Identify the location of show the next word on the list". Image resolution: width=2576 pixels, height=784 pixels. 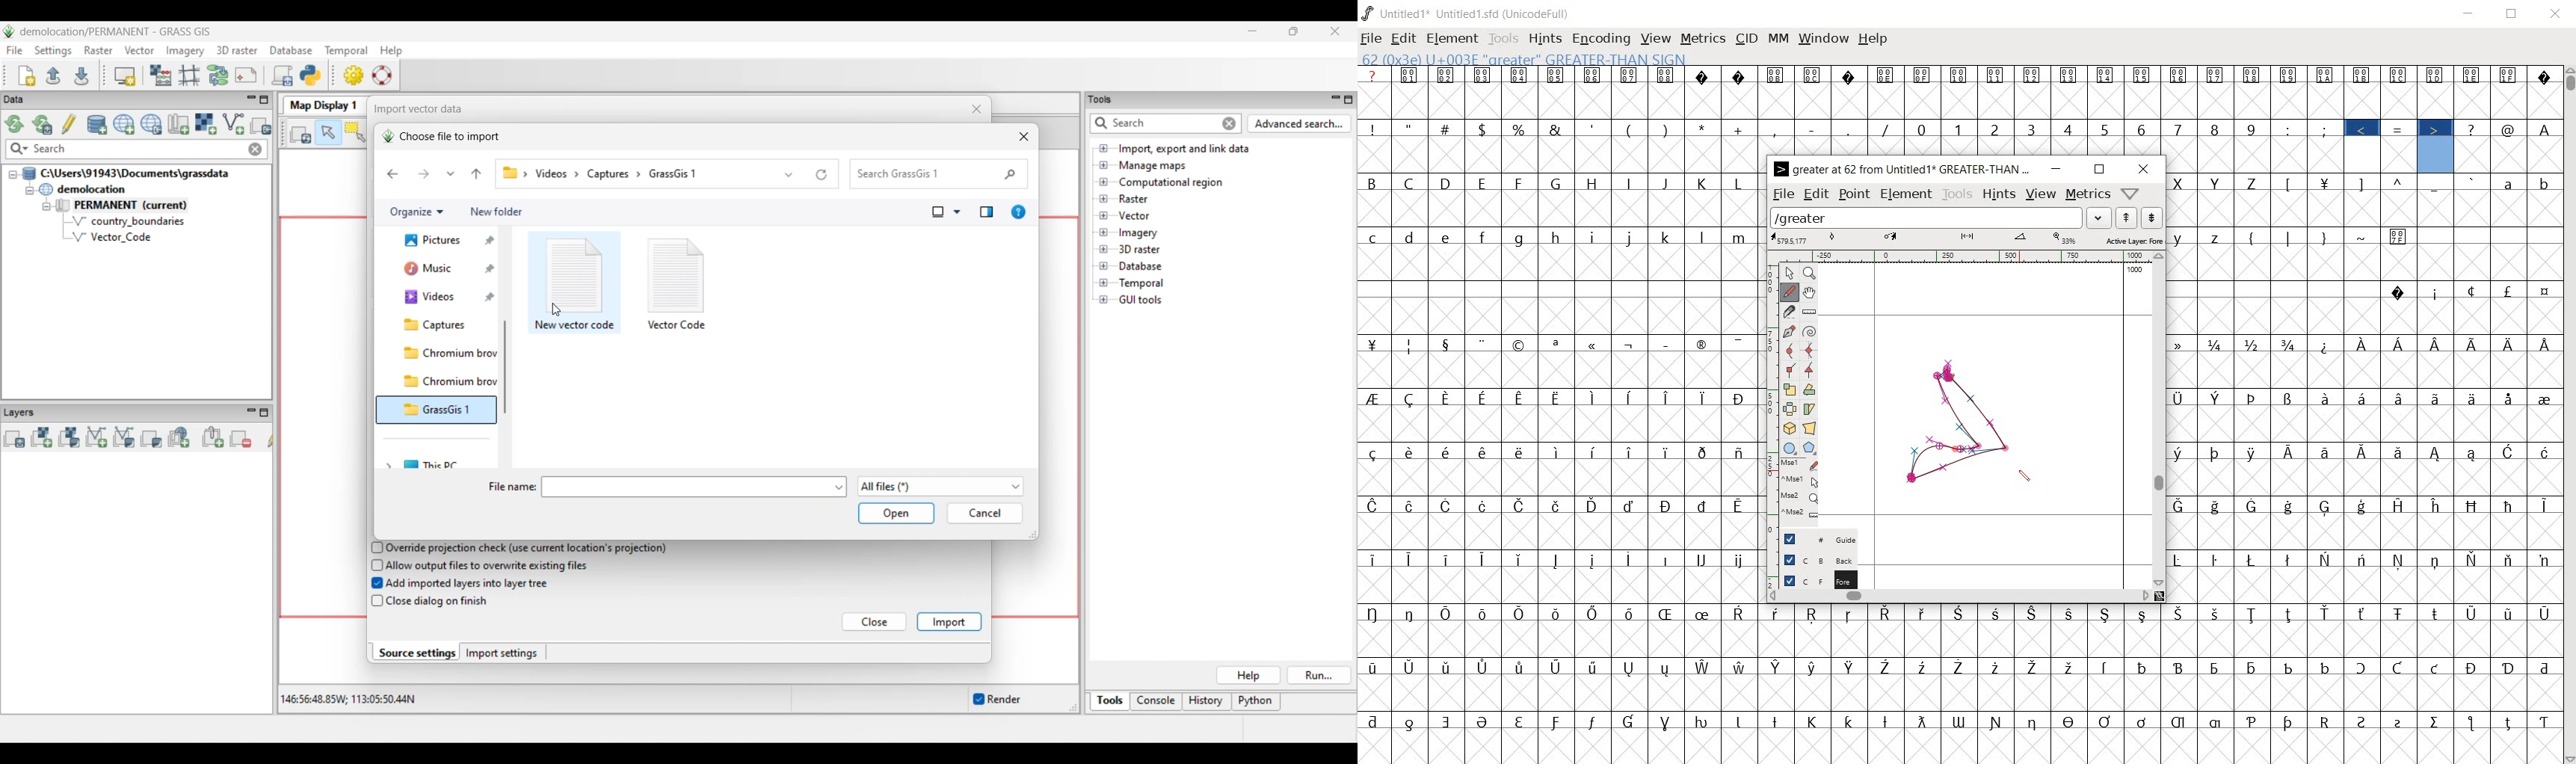
(2128, 218).